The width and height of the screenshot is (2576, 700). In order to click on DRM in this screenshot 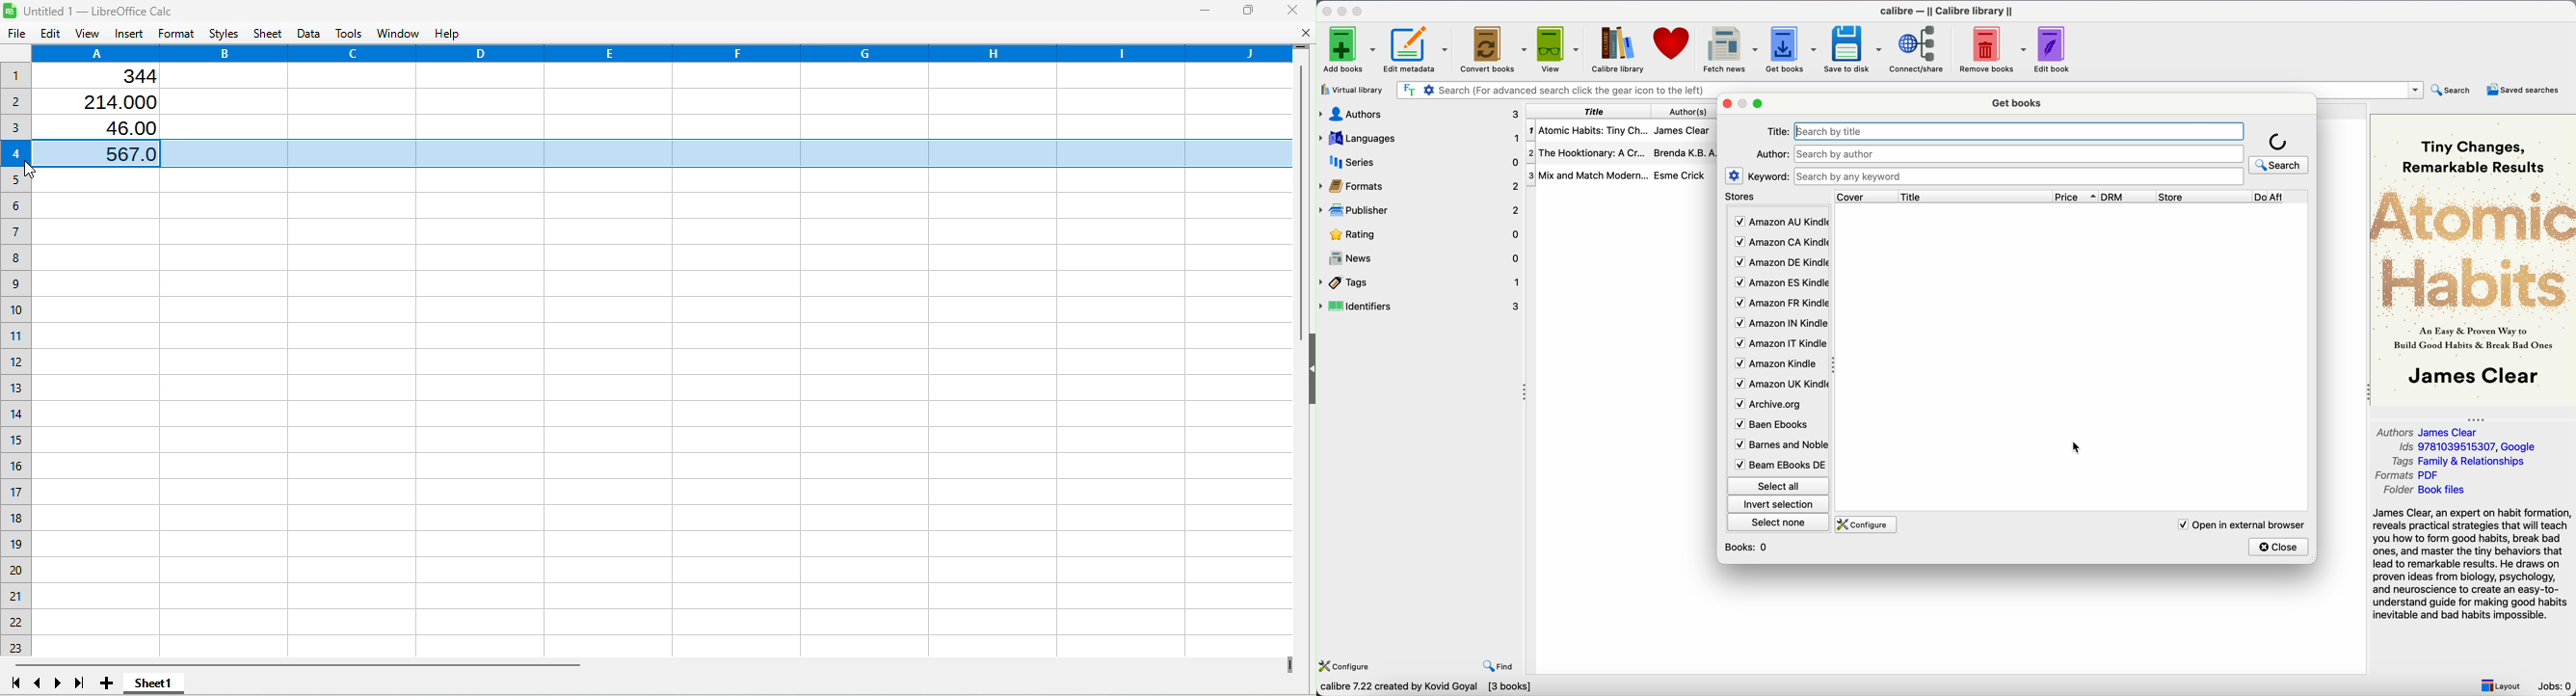, I will do `click(2128, 197)`.